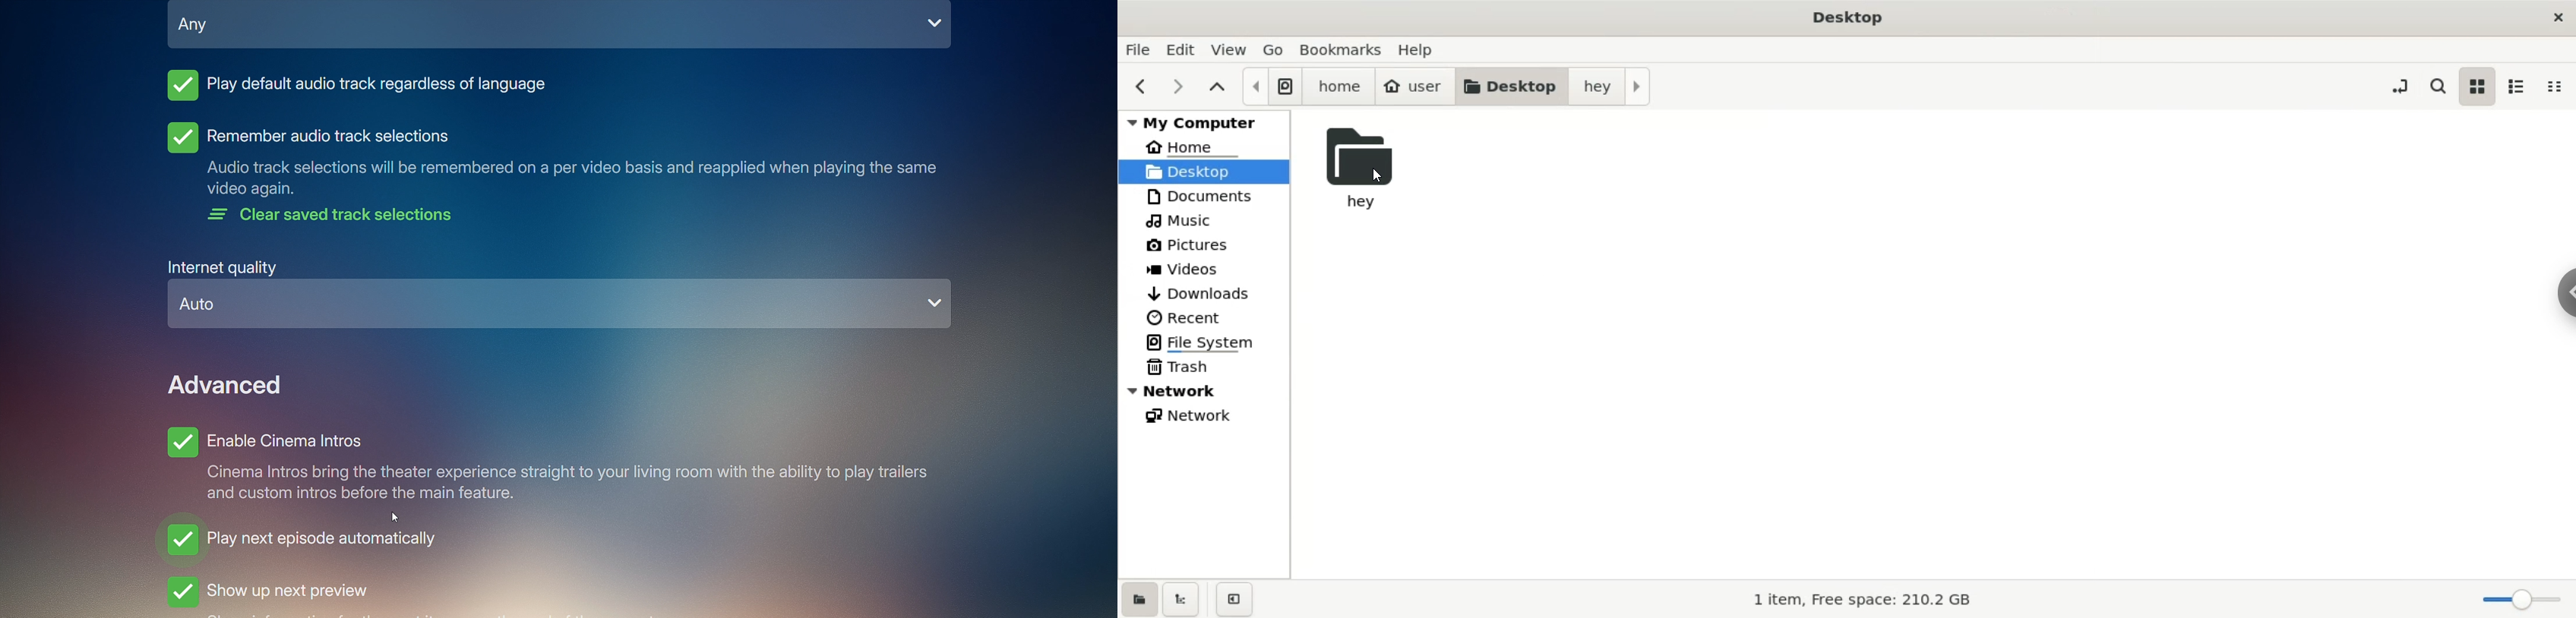 Image resolution: width=2576 pixels, height=644 pixels. Describe the element at coordinates (1232, 49) in the screenshot. I see `view` at that location.